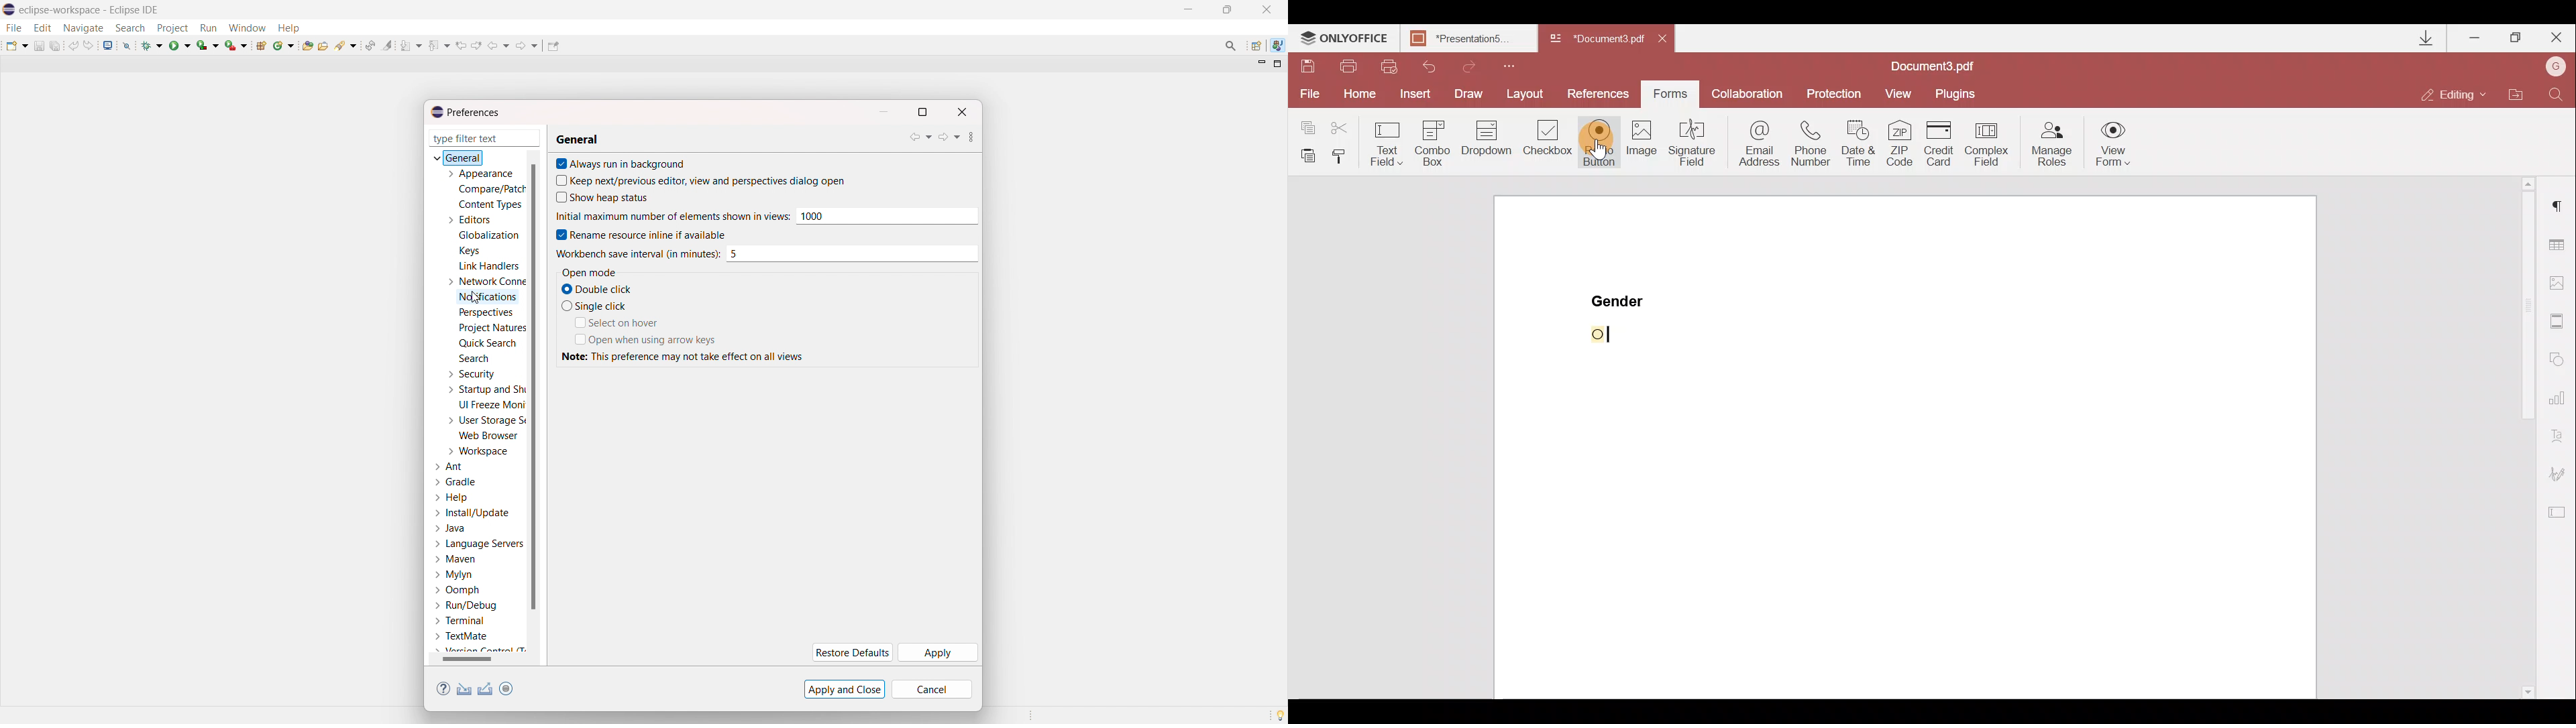 This screenshot has width=2576, height=728. Describe the element at coordinates (1758, 144) in the screenshot. I see `Email address` at that location.